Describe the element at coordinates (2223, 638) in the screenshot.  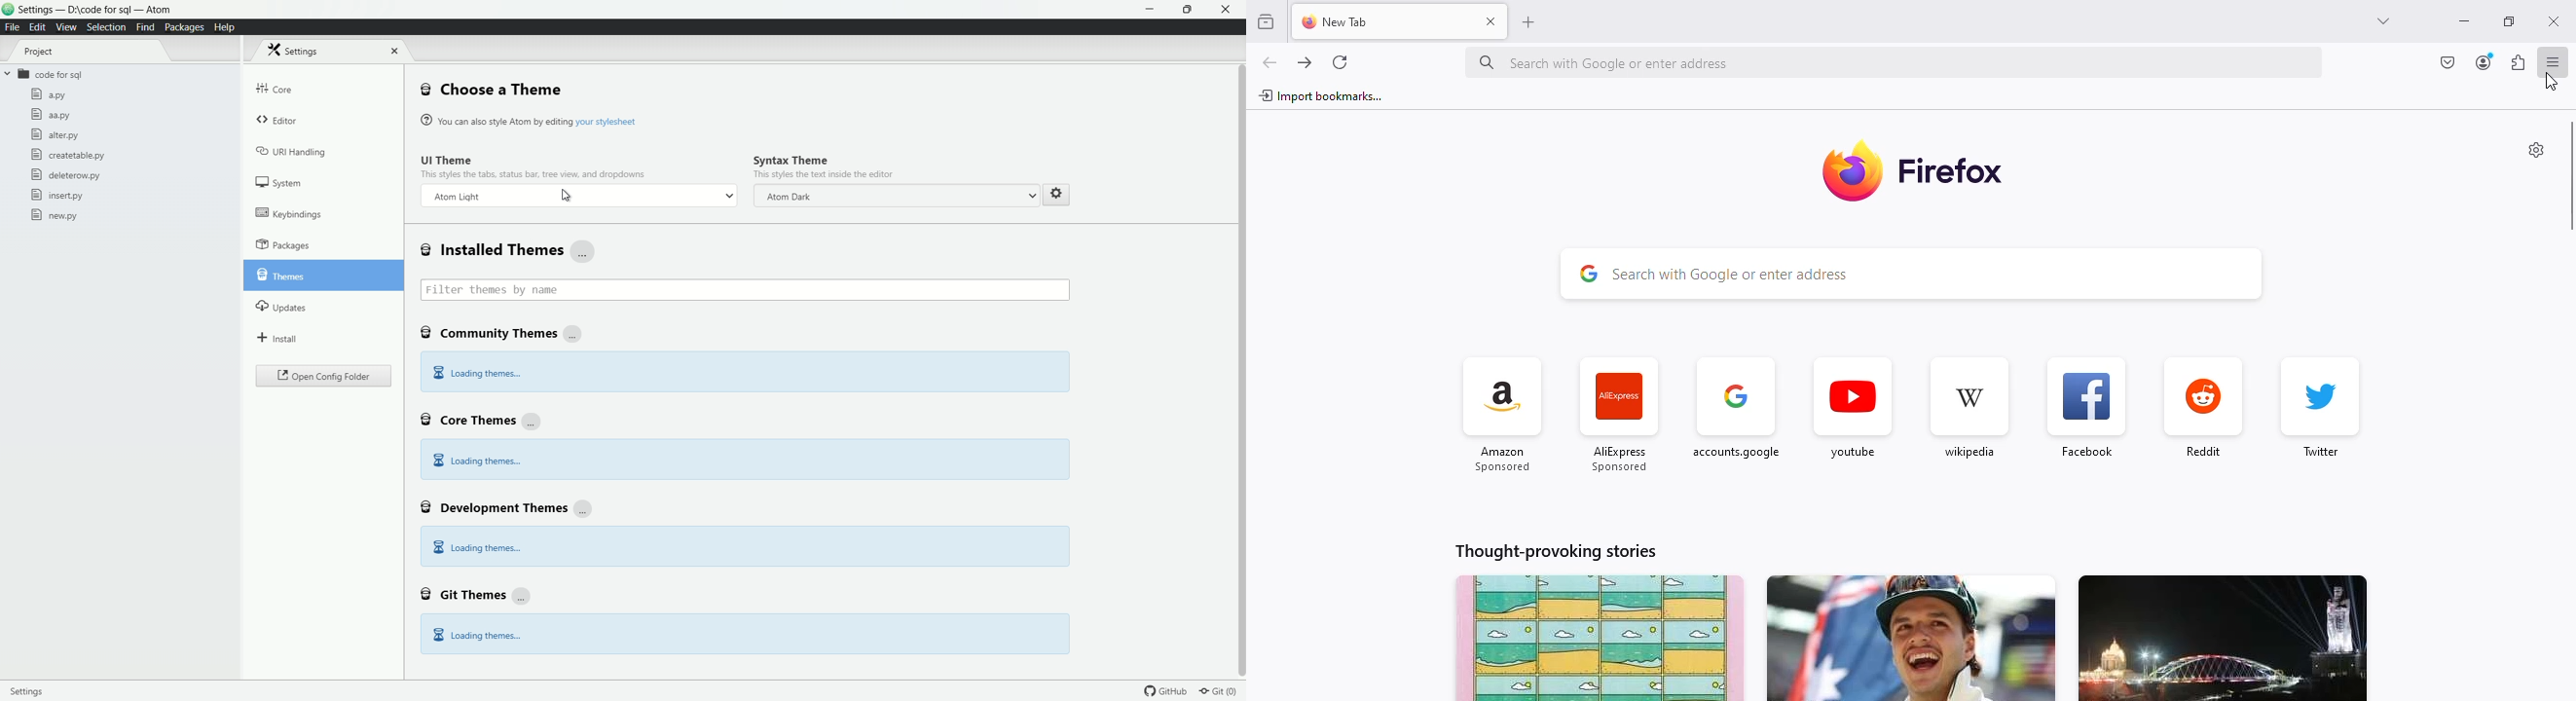
I see `story` at that location.